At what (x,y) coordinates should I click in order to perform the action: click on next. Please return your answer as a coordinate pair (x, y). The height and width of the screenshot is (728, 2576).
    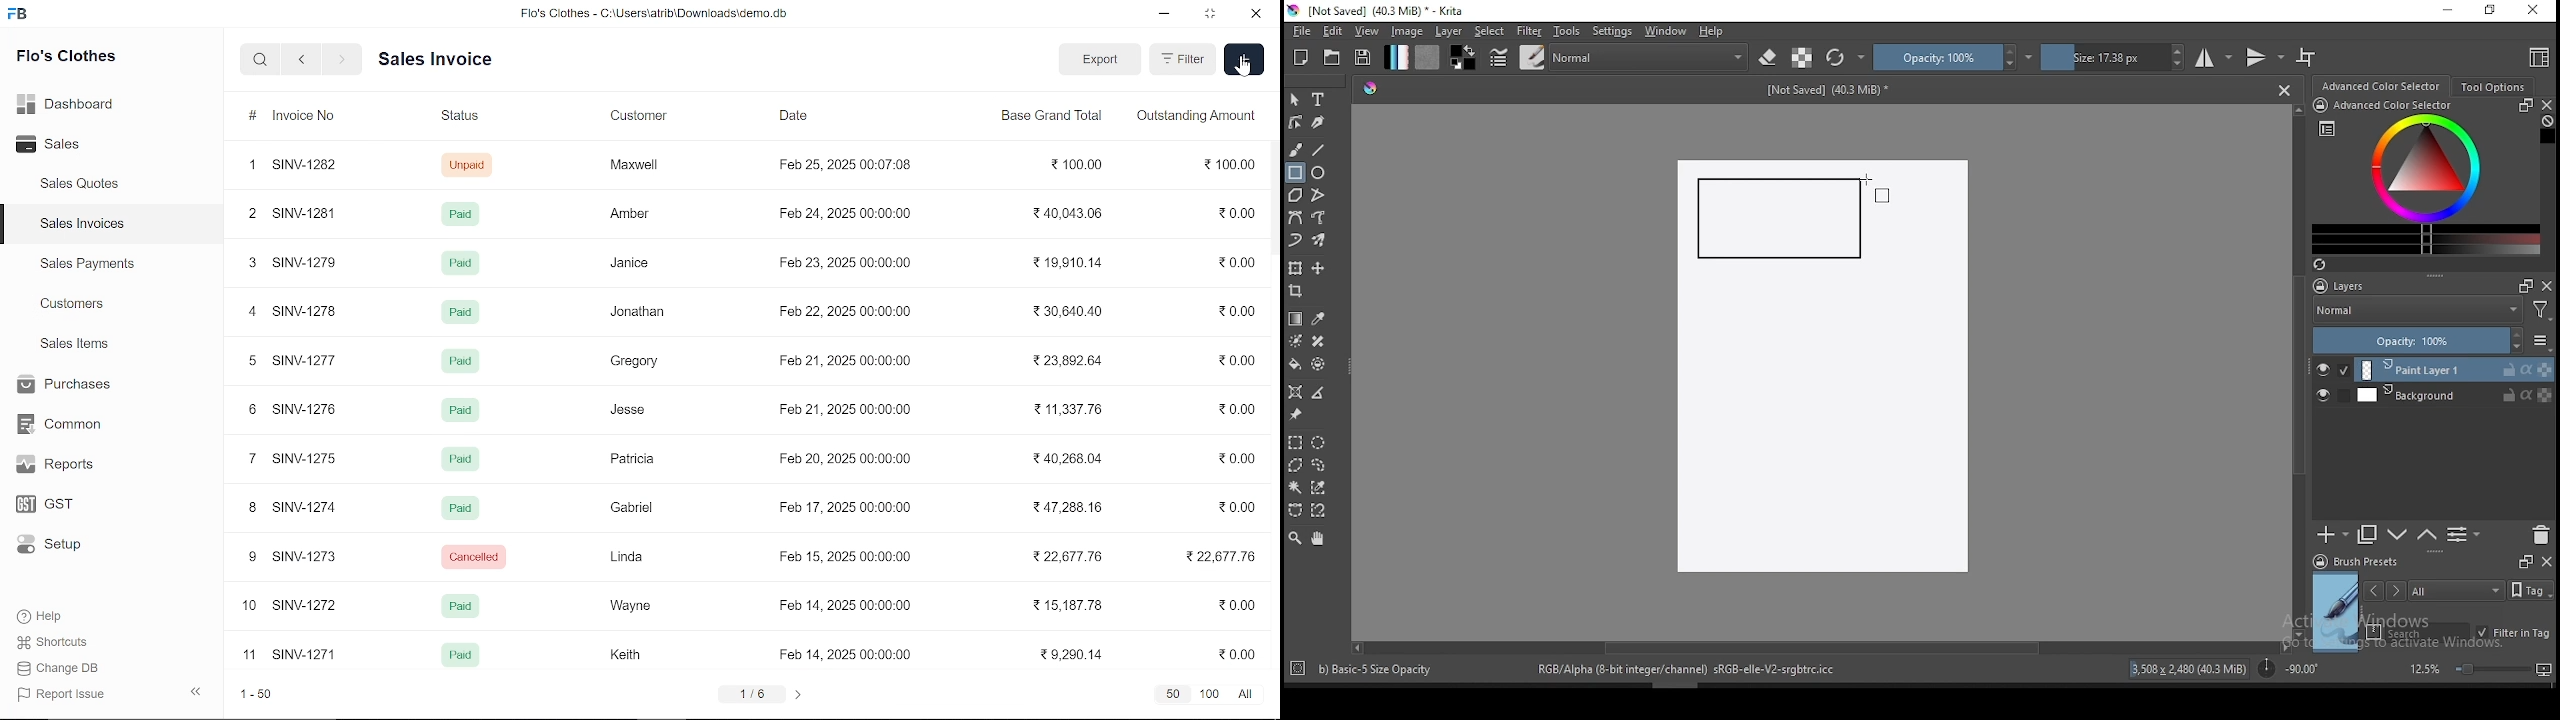
    Looking at the image, I should click on (342, 60).